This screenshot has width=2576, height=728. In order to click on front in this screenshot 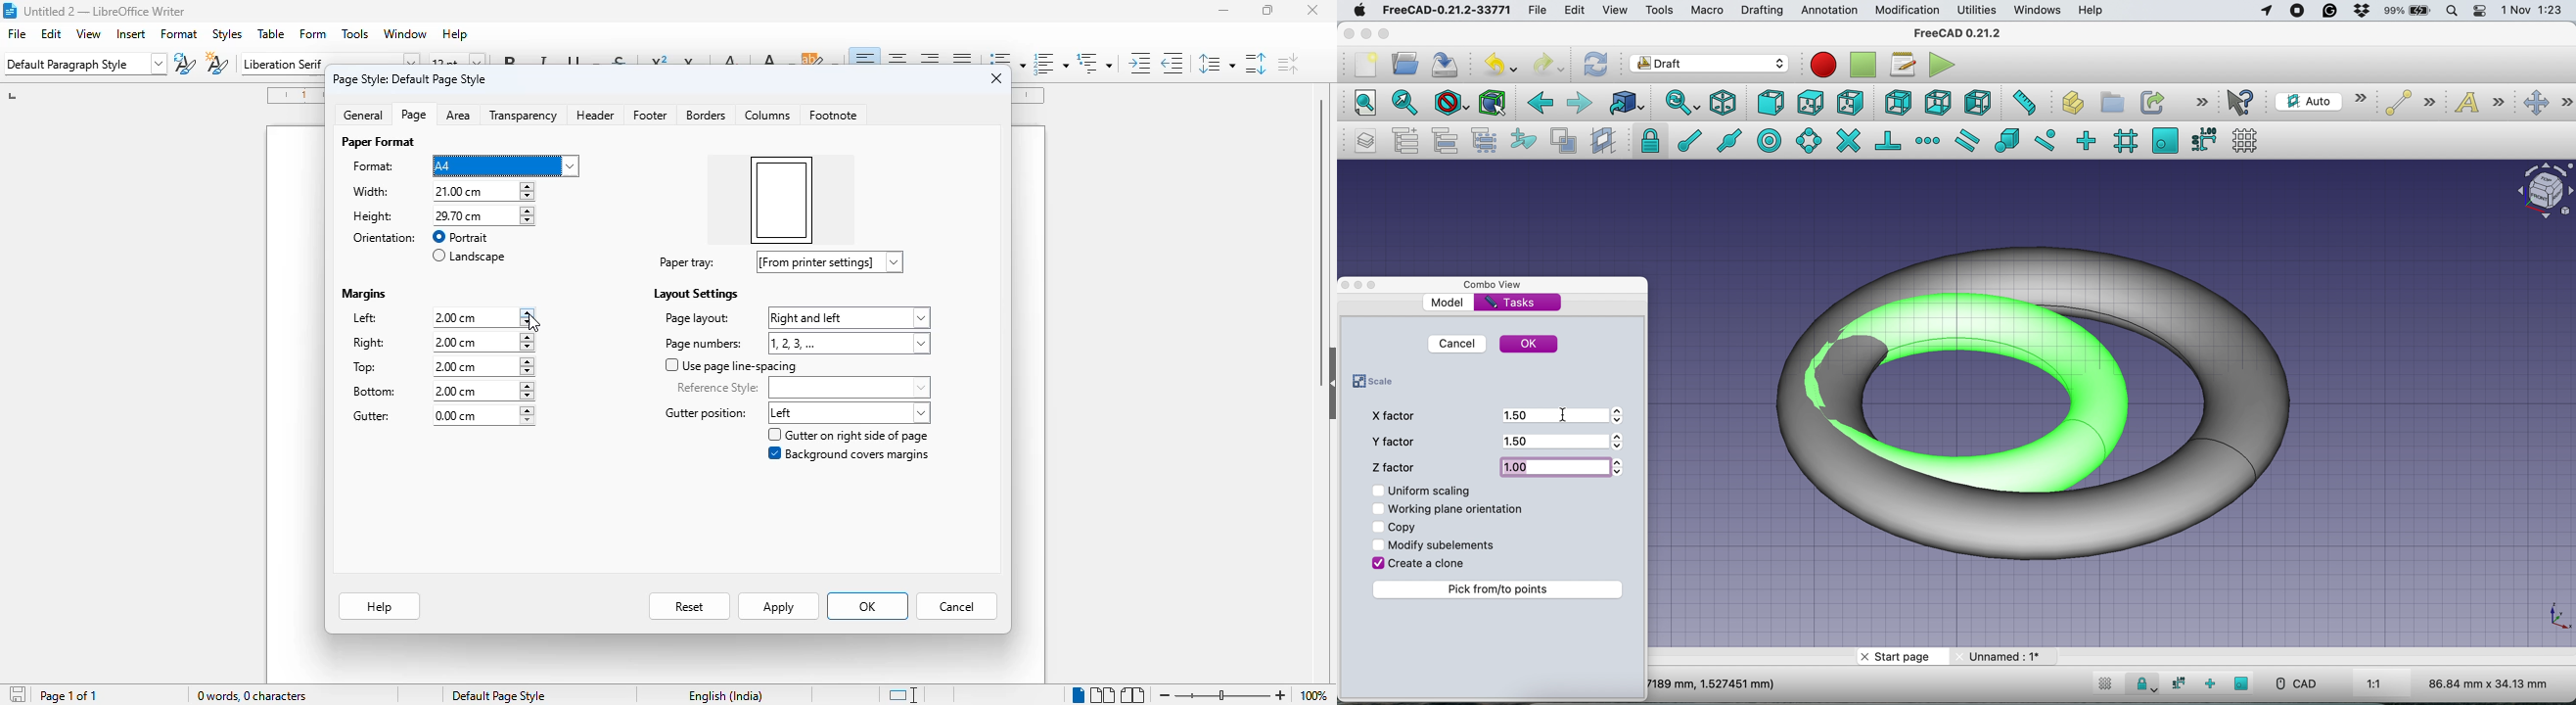, I will do `click(1770, 104)`.